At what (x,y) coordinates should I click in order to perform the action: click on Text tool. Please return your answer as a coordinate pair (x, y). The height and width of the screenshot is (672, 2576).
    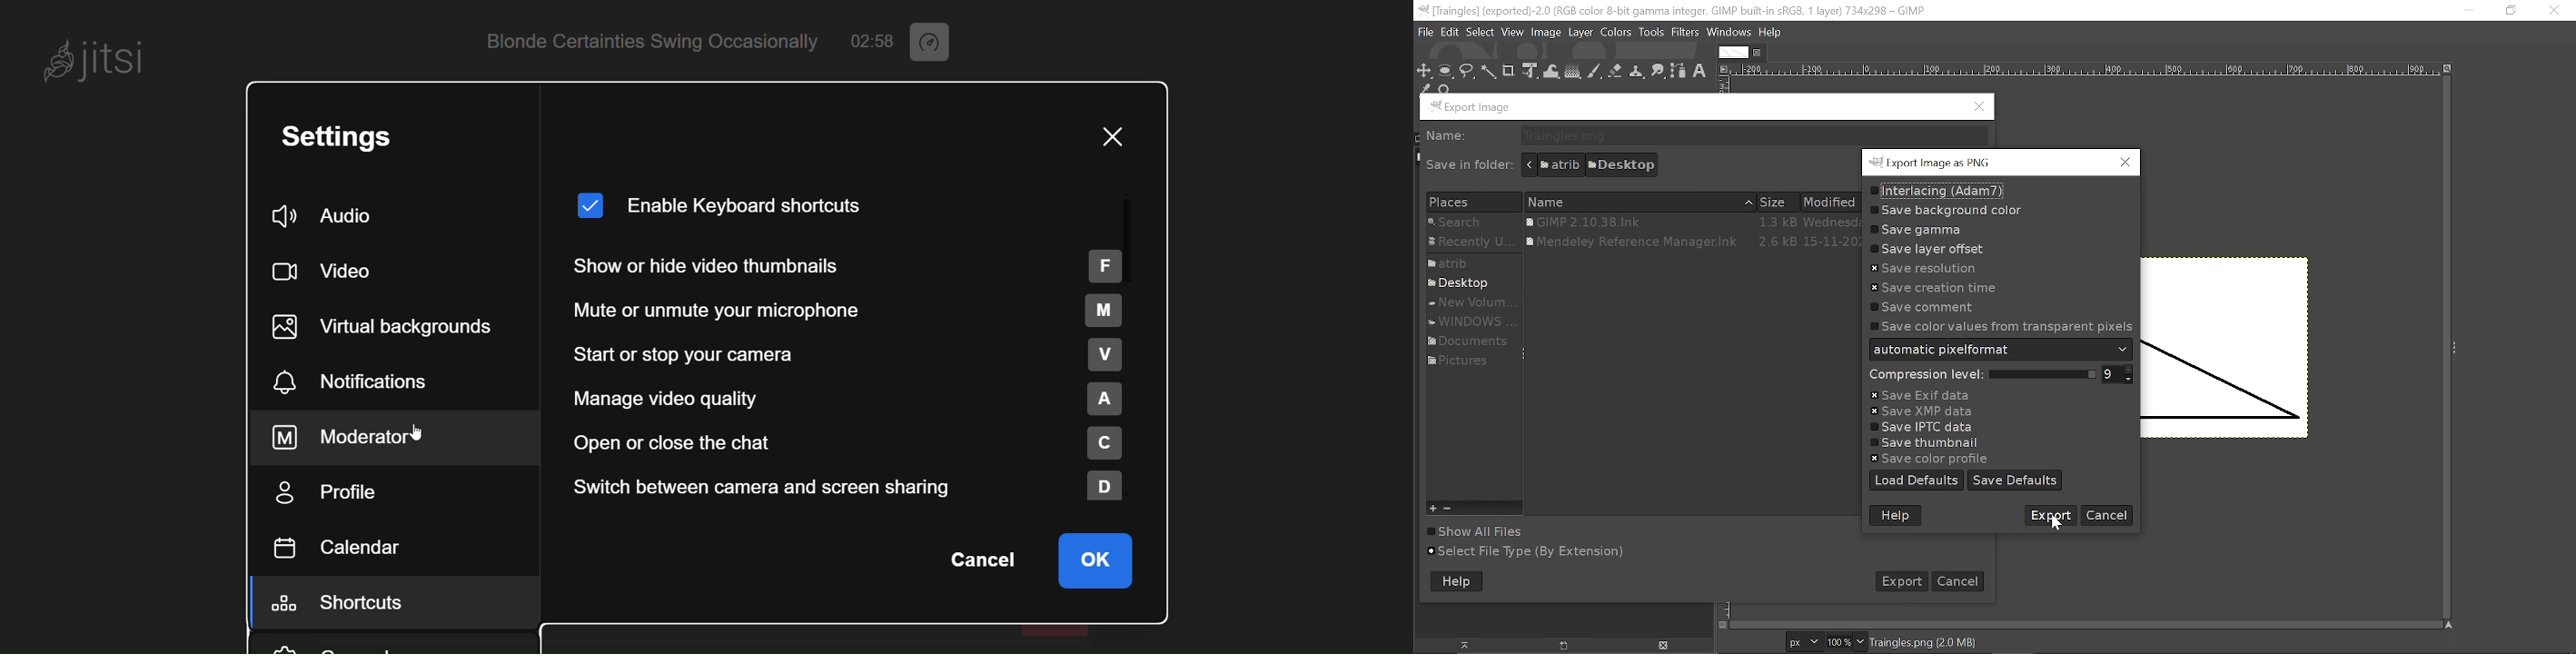
    Looking at the image, I should click on (1700, 72).